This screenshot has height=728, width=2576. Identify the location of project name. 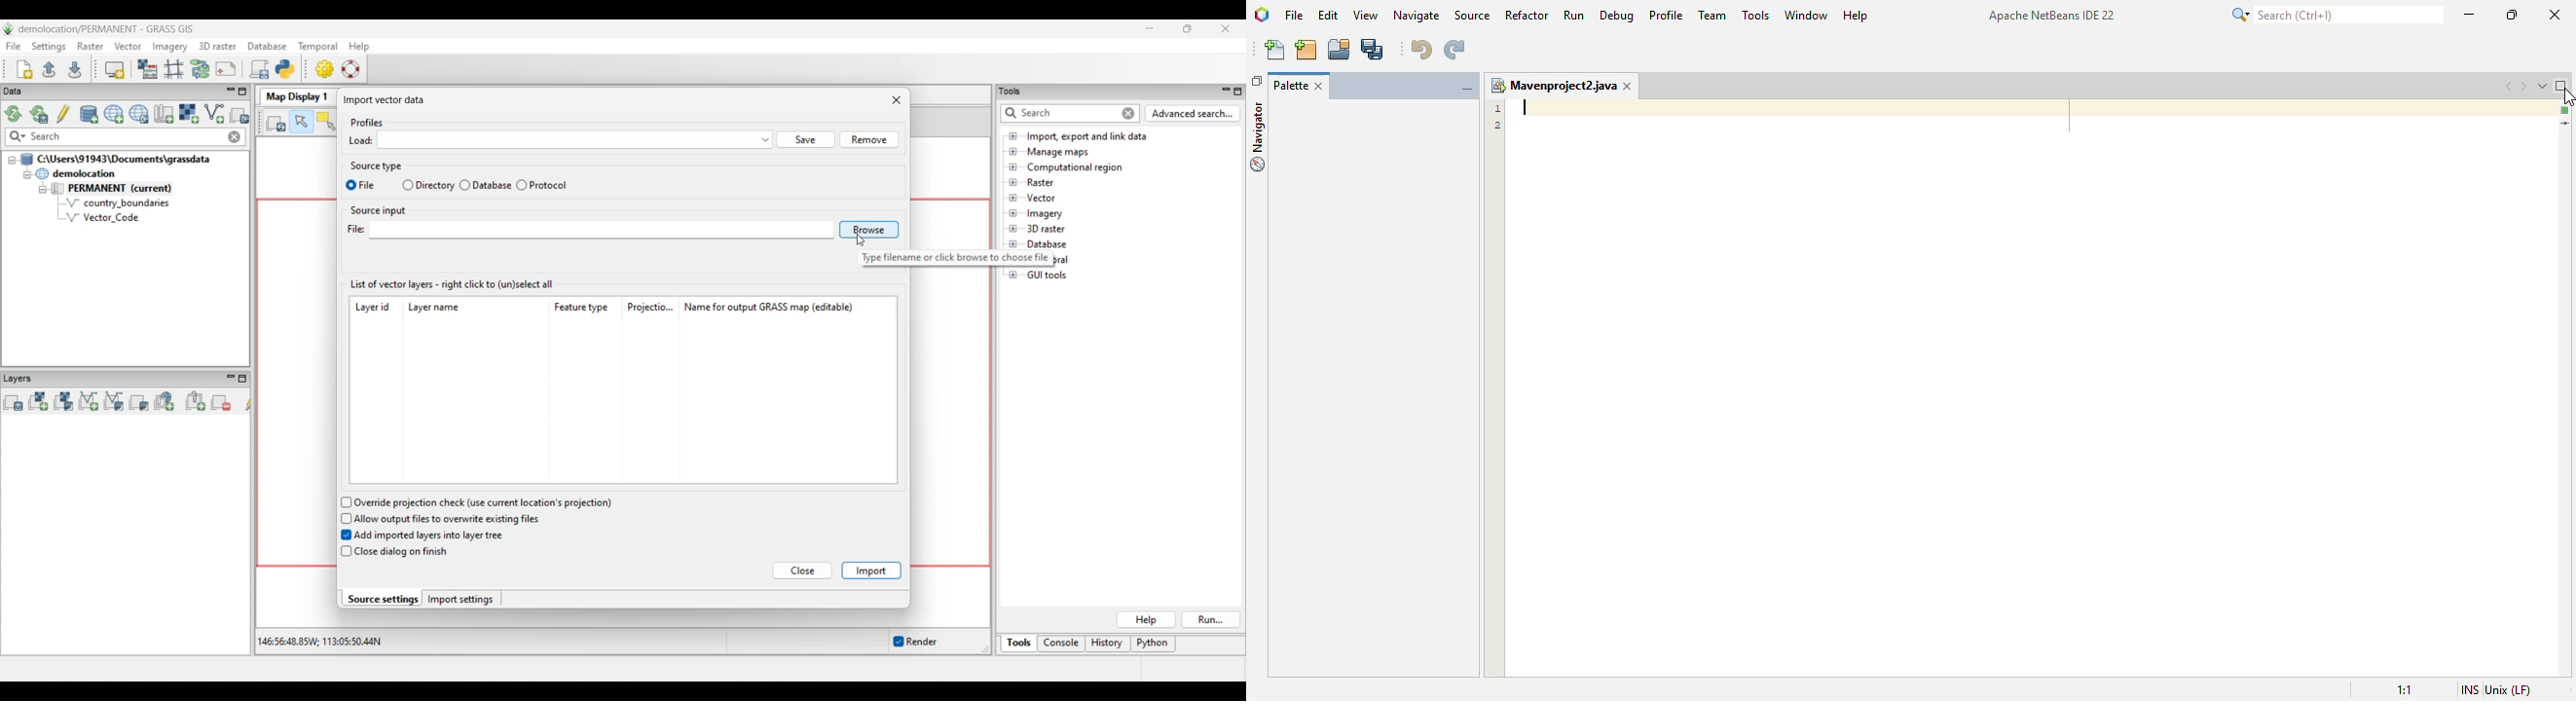
(1552, 86).